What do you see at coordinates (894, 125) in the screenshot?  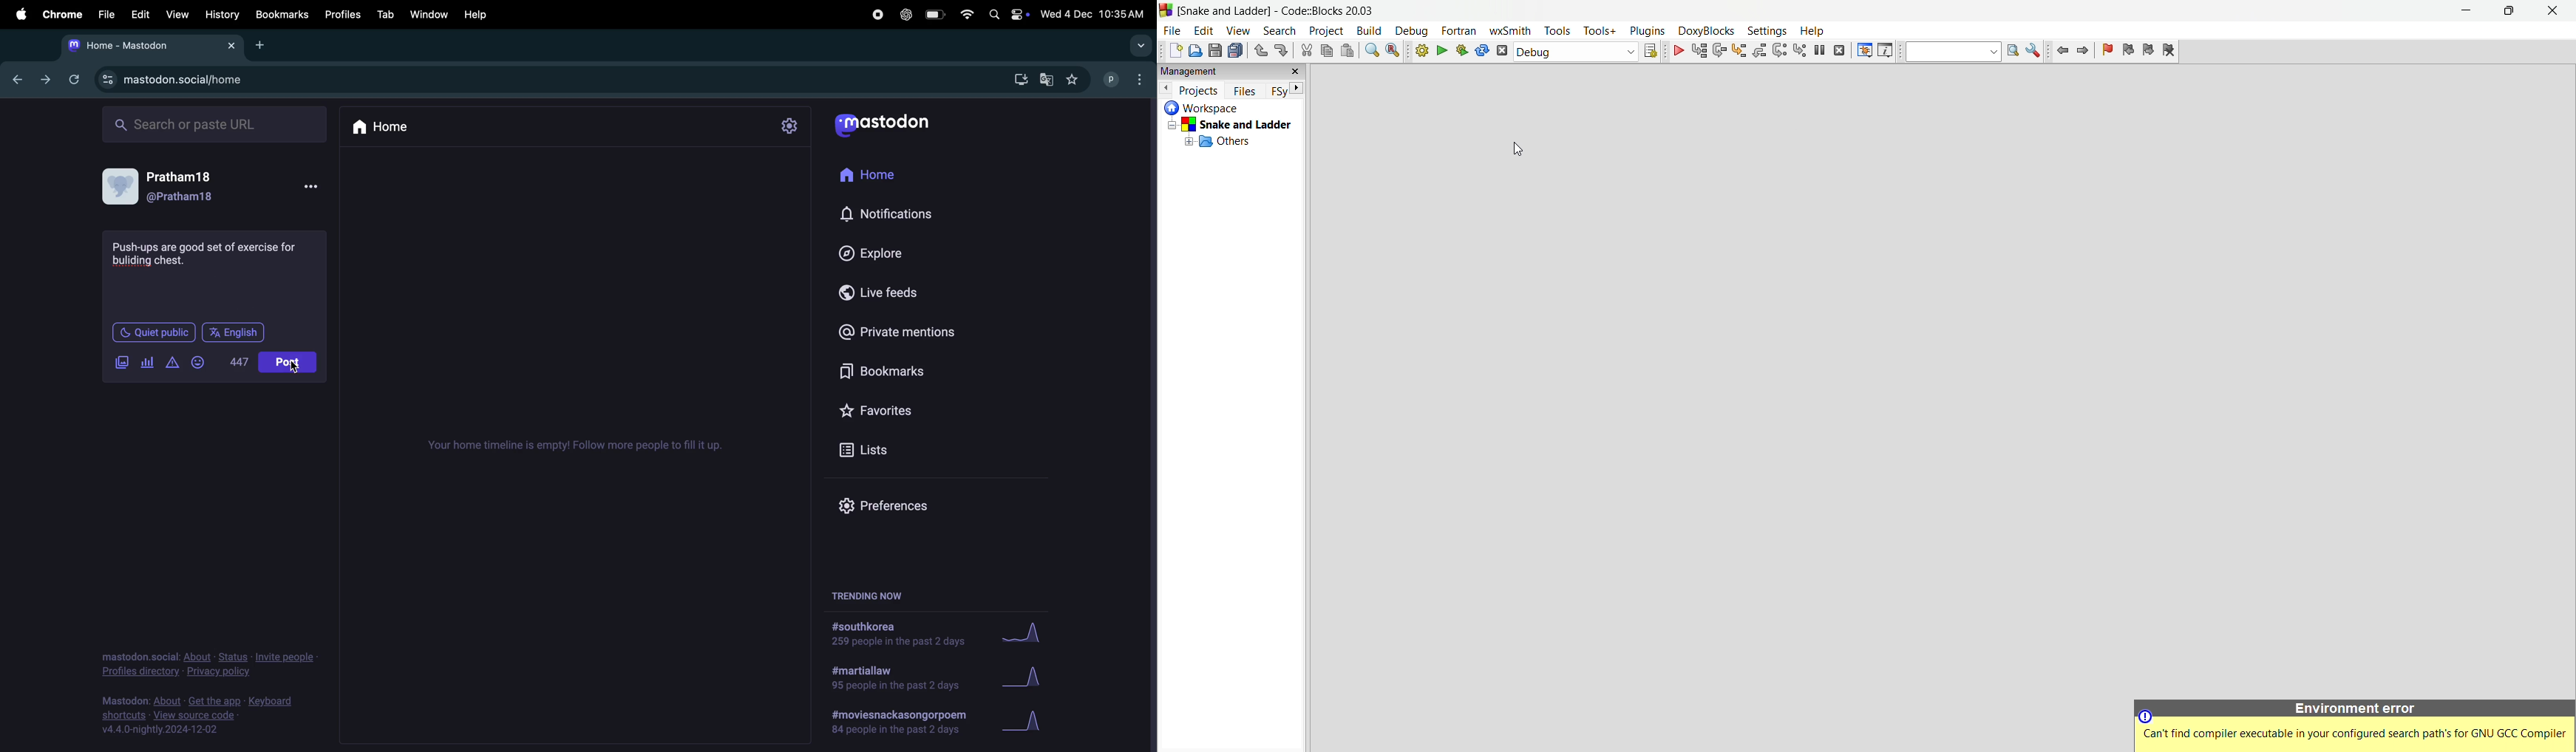 I see `Mastodon` at bounding box center [894, 125].